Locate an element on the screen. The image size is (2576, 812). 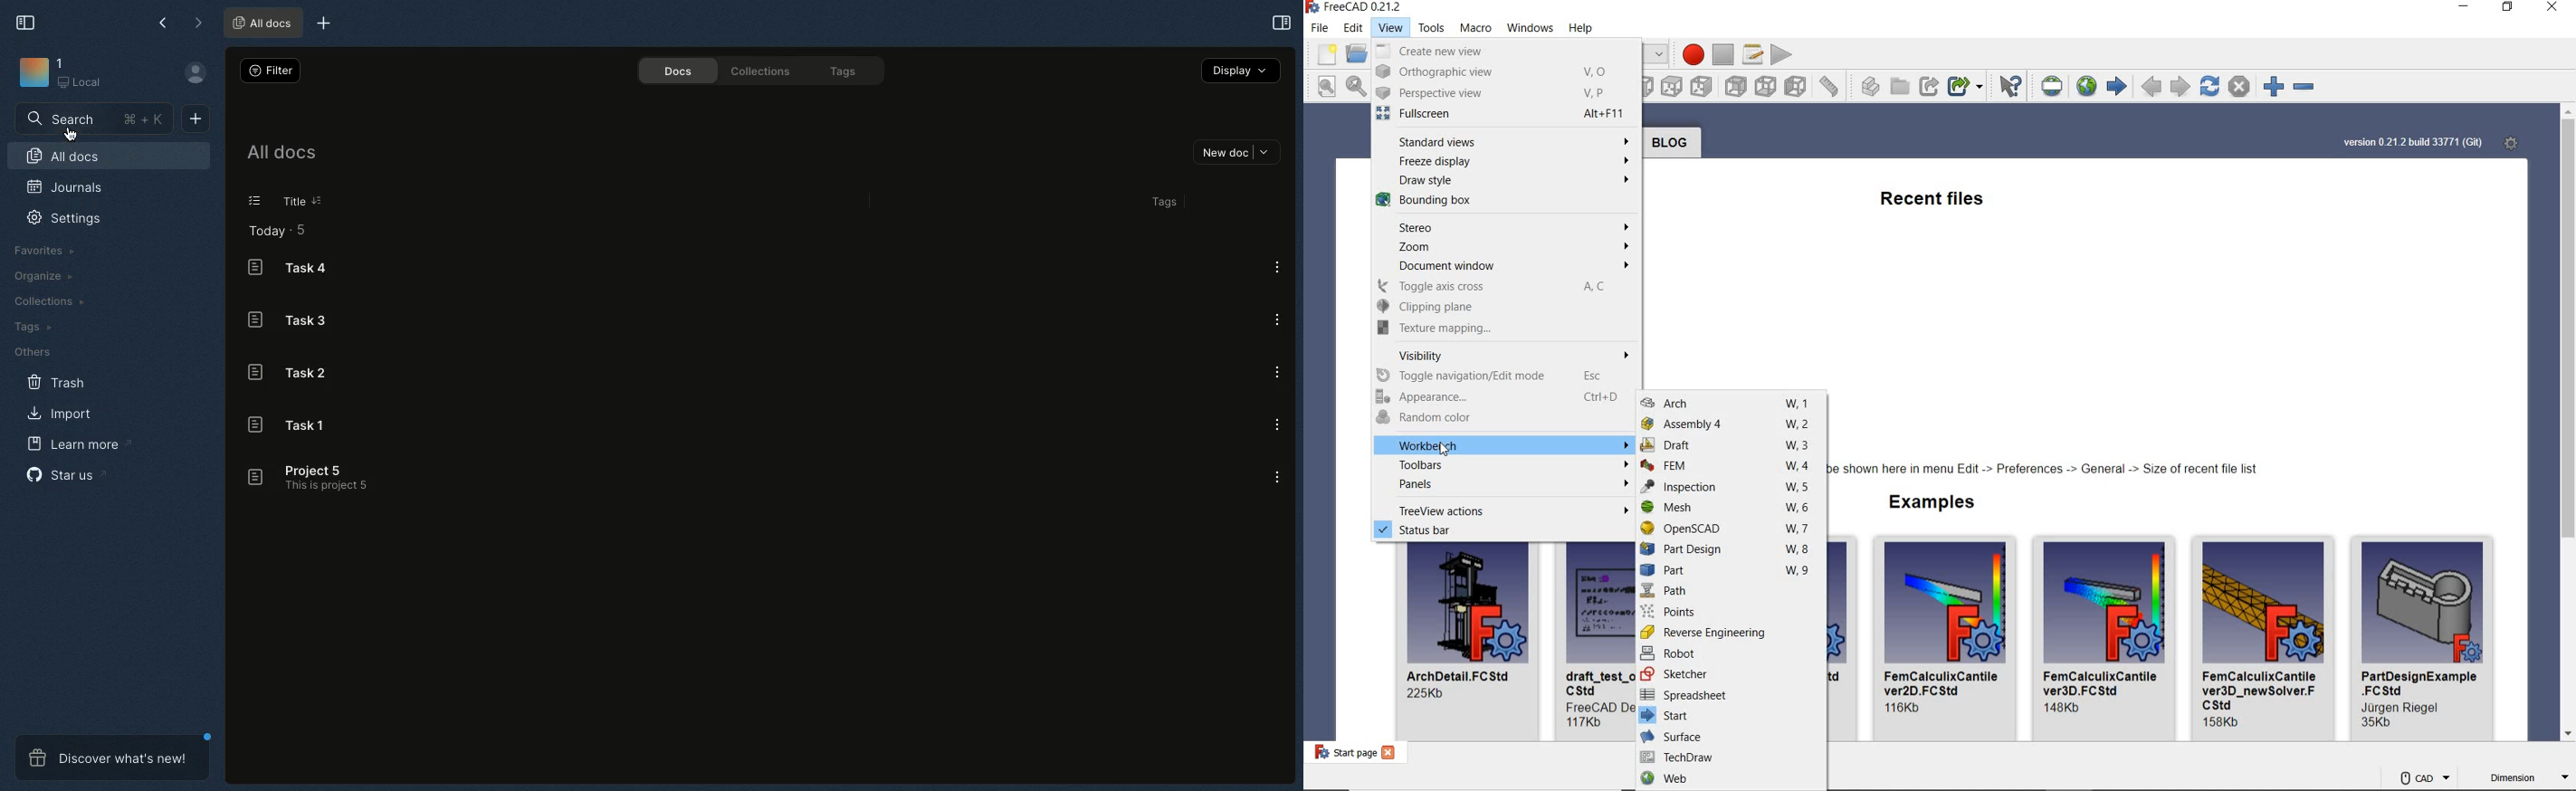
appearance is located at coordinates (1504, 398).